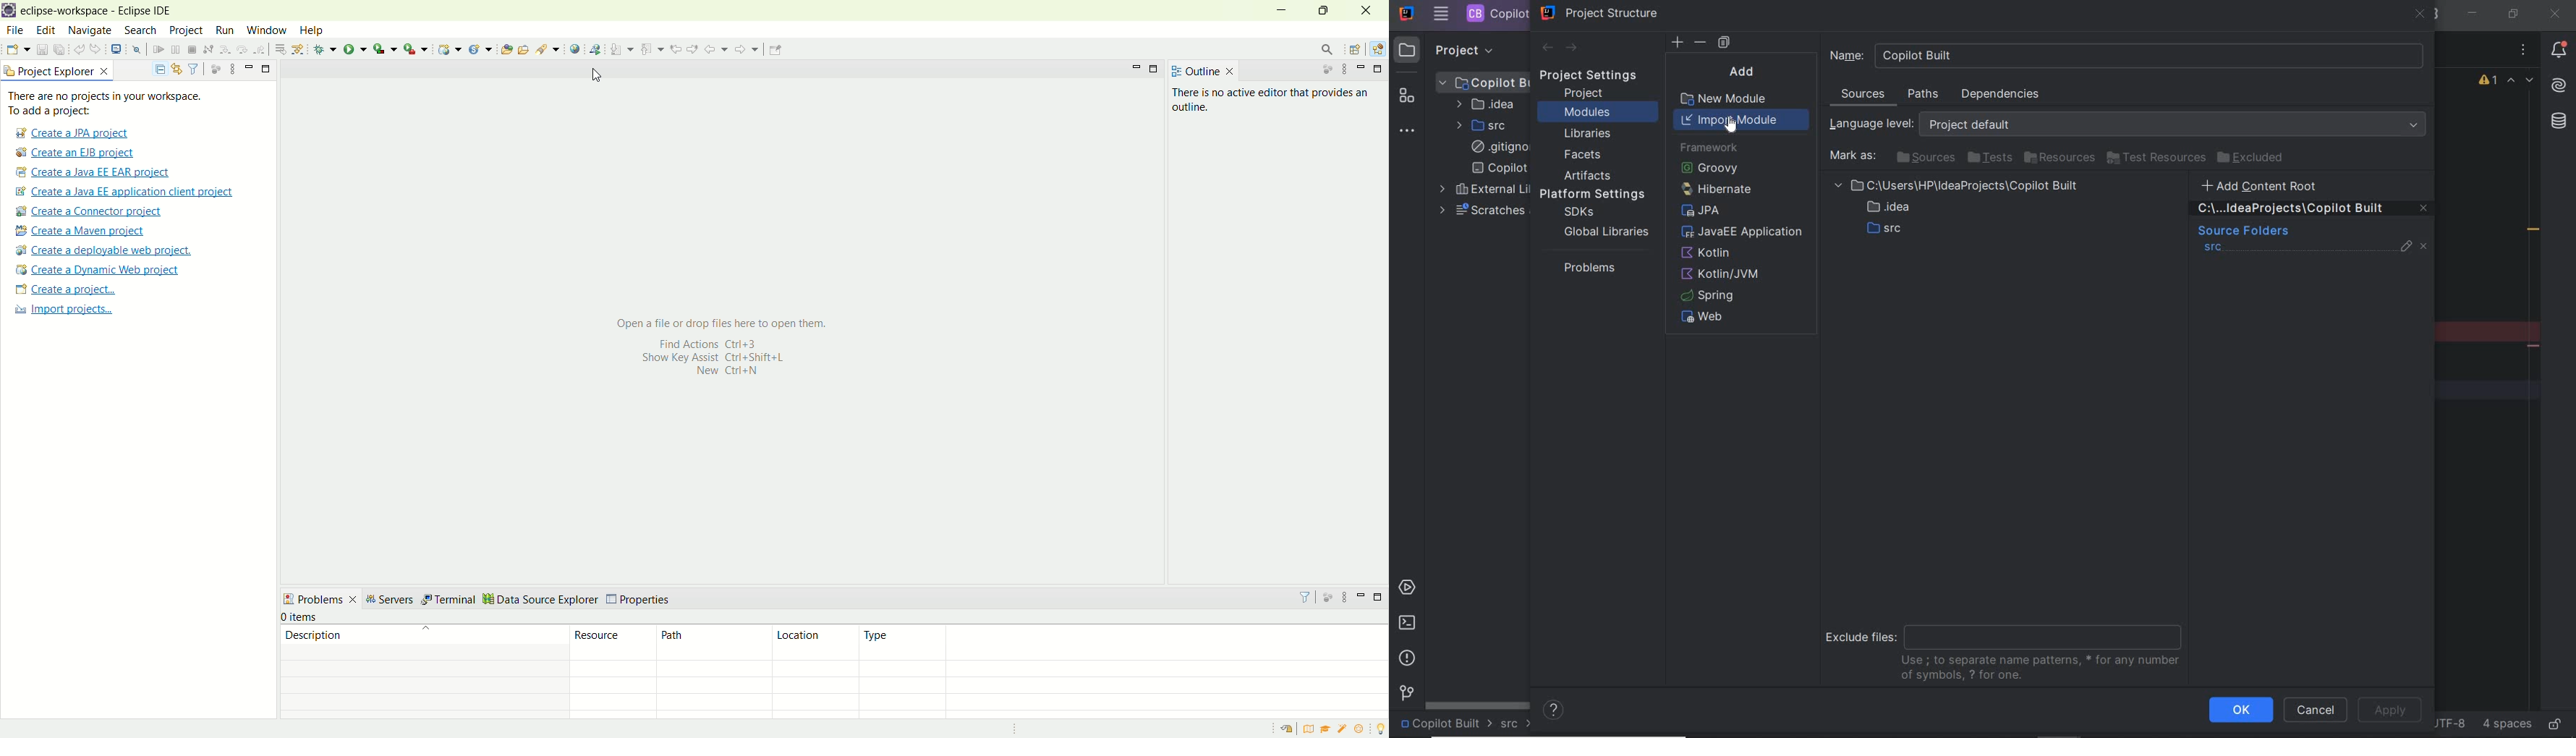 This screenshot has width=2576, height=756. Describe the element at coordinates (1155, 70) in the screenshot. I see `maximize` at that location.